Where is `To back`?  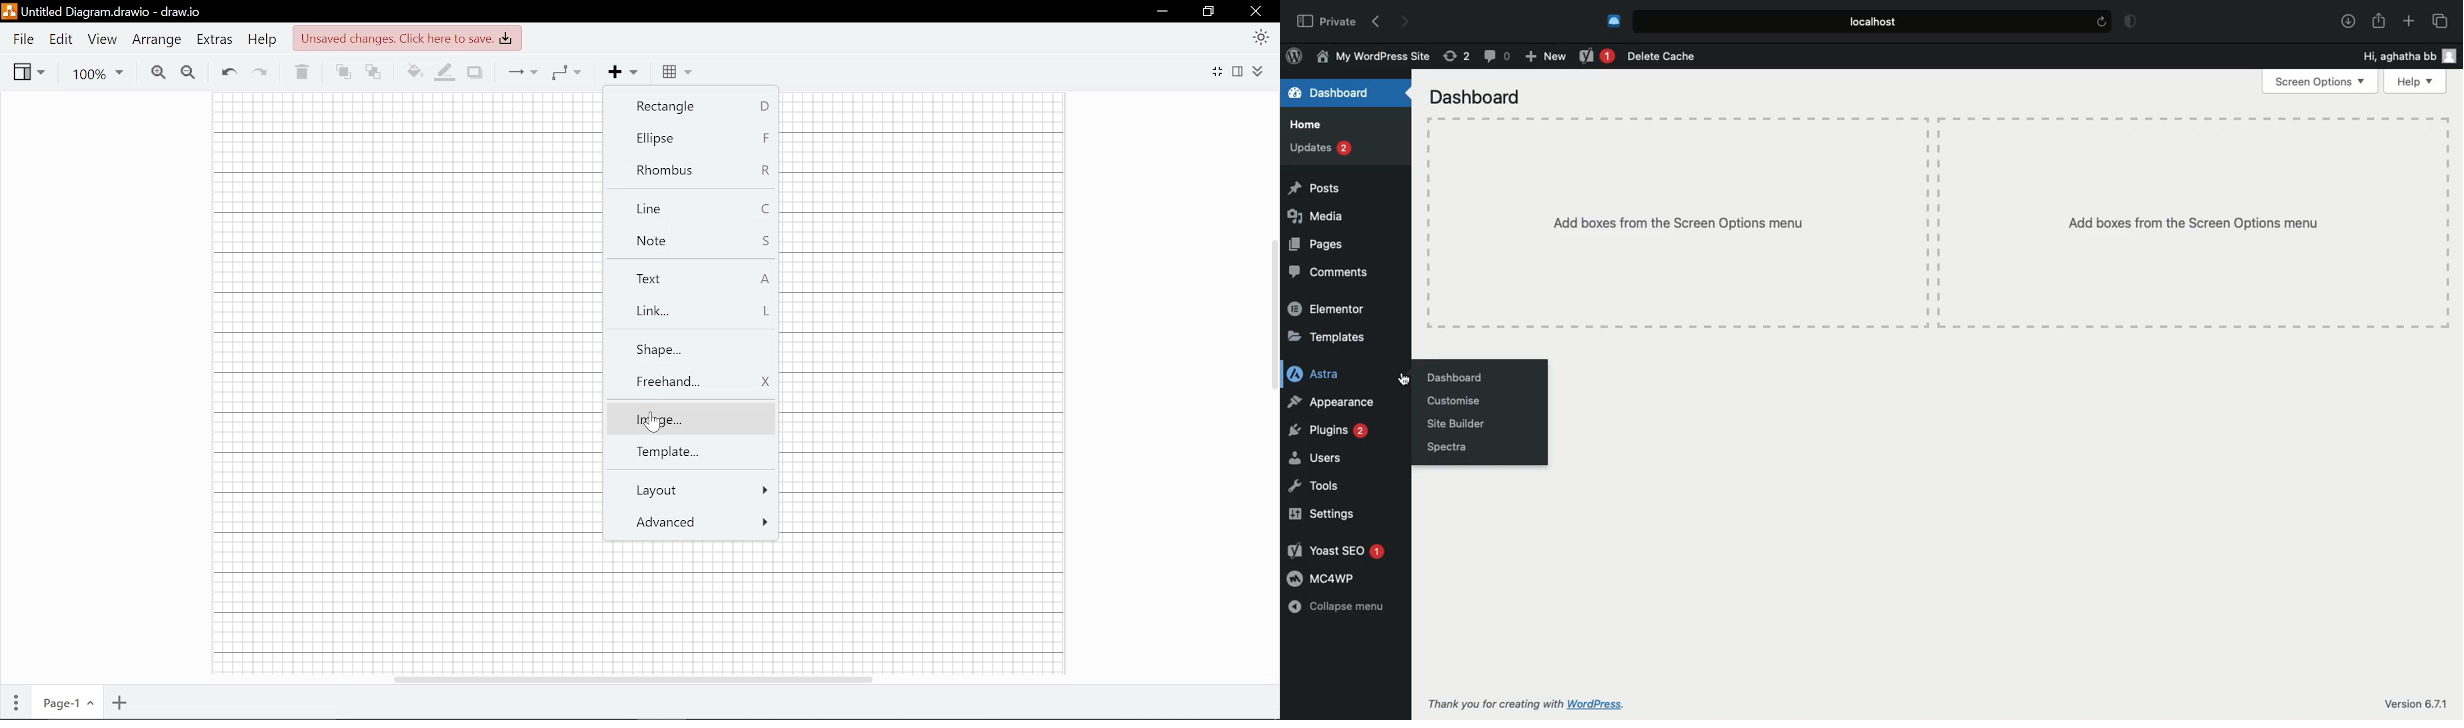 To back is located at coordinates (376, 71).